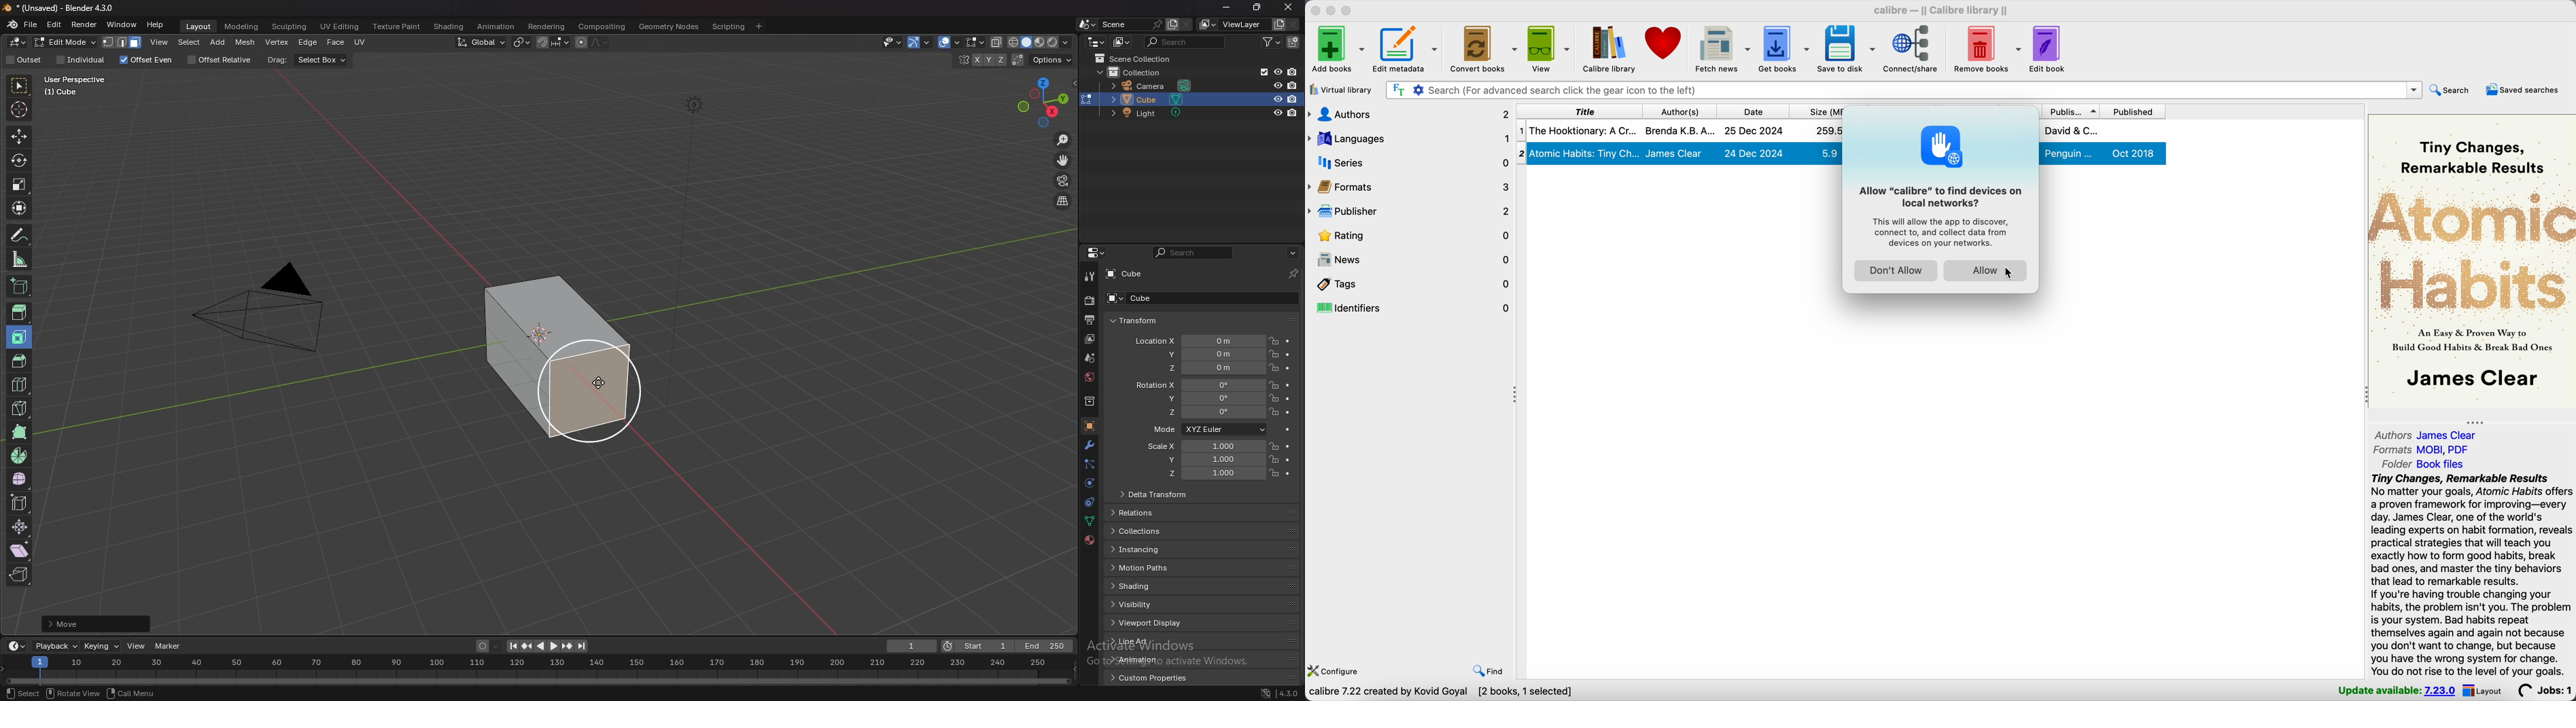 This screenshot has height=728, width=2576. What do you see at coordinates (998, 43) in the screenshot?
I see `toggle xray` at bounding box center [998, 43].